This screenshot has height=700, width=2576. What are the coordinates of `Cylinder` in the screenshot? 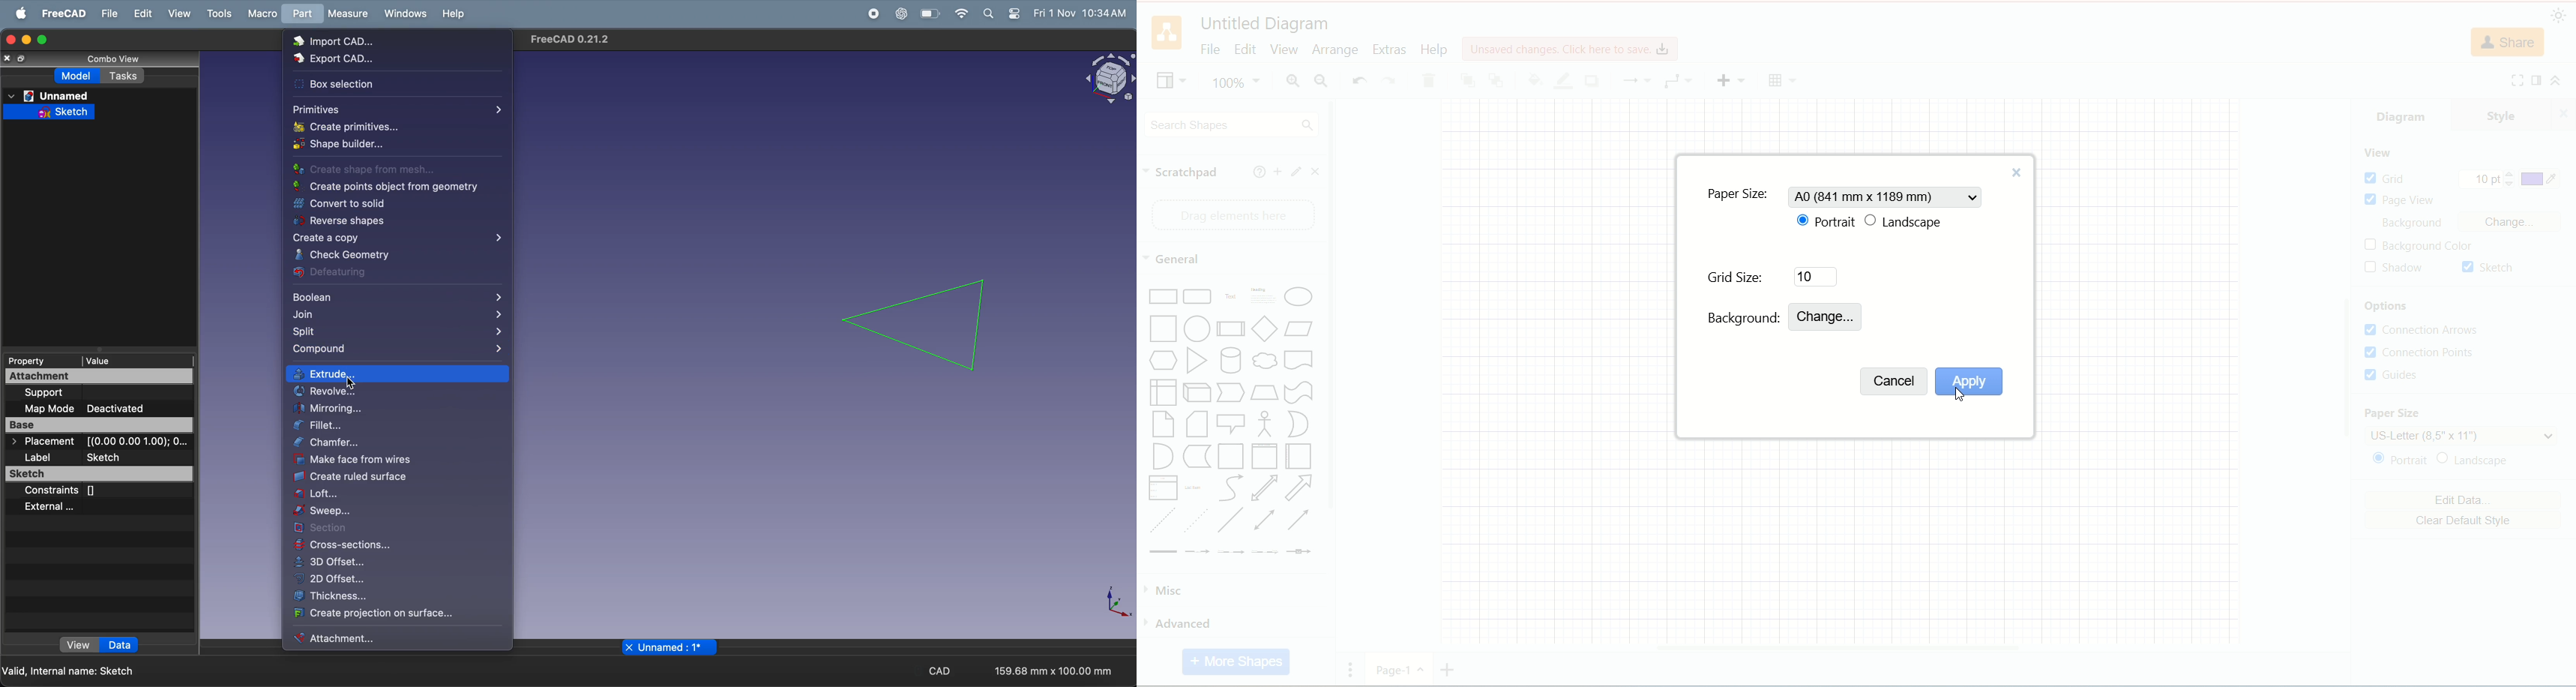 It's located at (1232, 362).